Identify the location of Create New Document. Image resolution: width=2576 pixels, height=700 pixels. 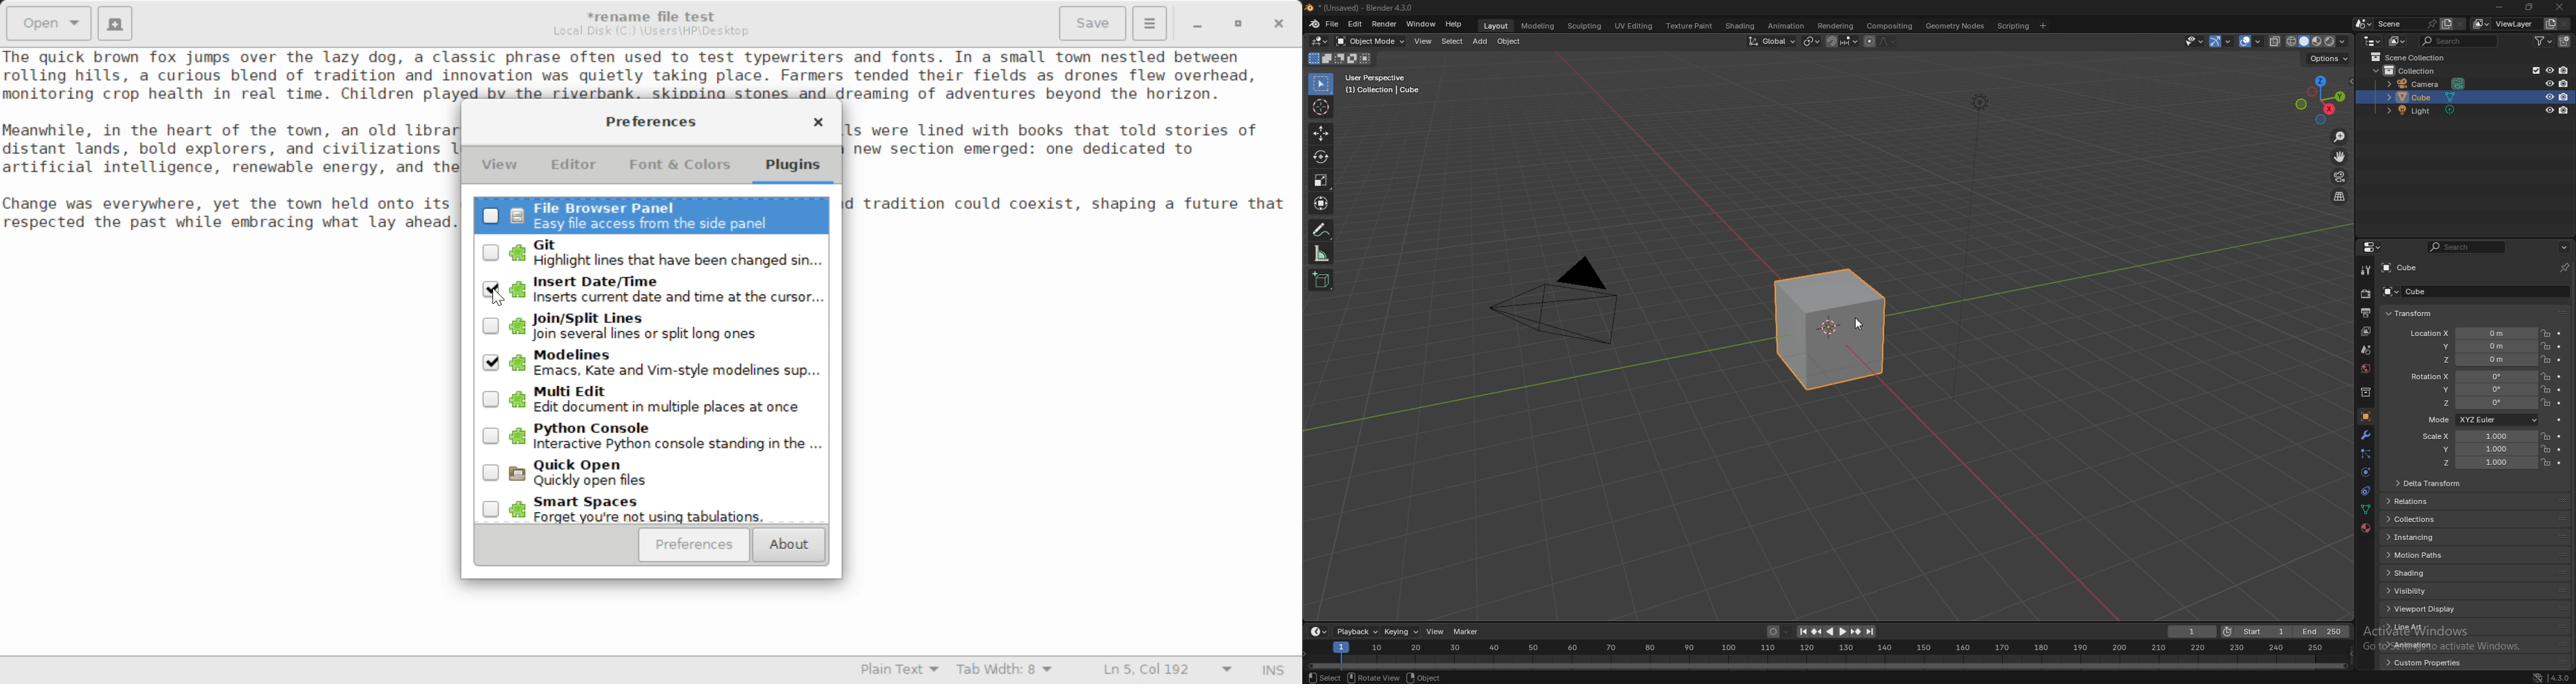
(114, 22).